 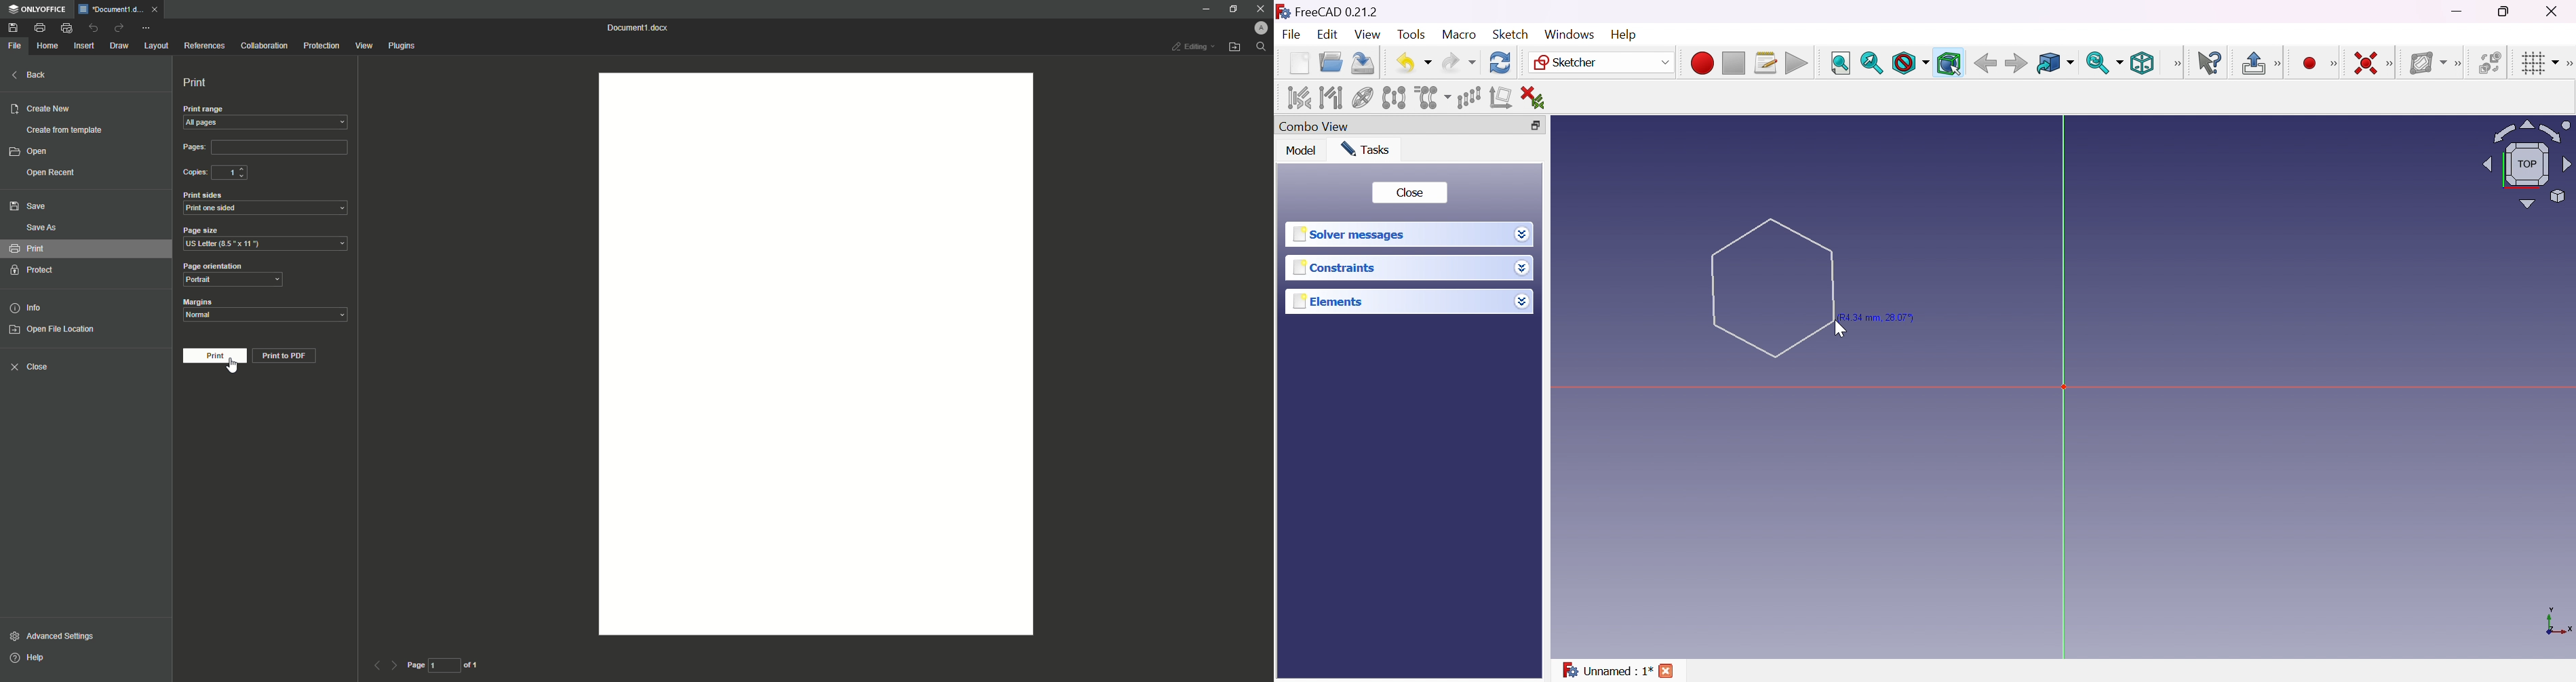 What do you see at coordinates (2568, 64) in the screenshot?
I see `[Sketcher edit tools]` at bounding box center [2568, 64].